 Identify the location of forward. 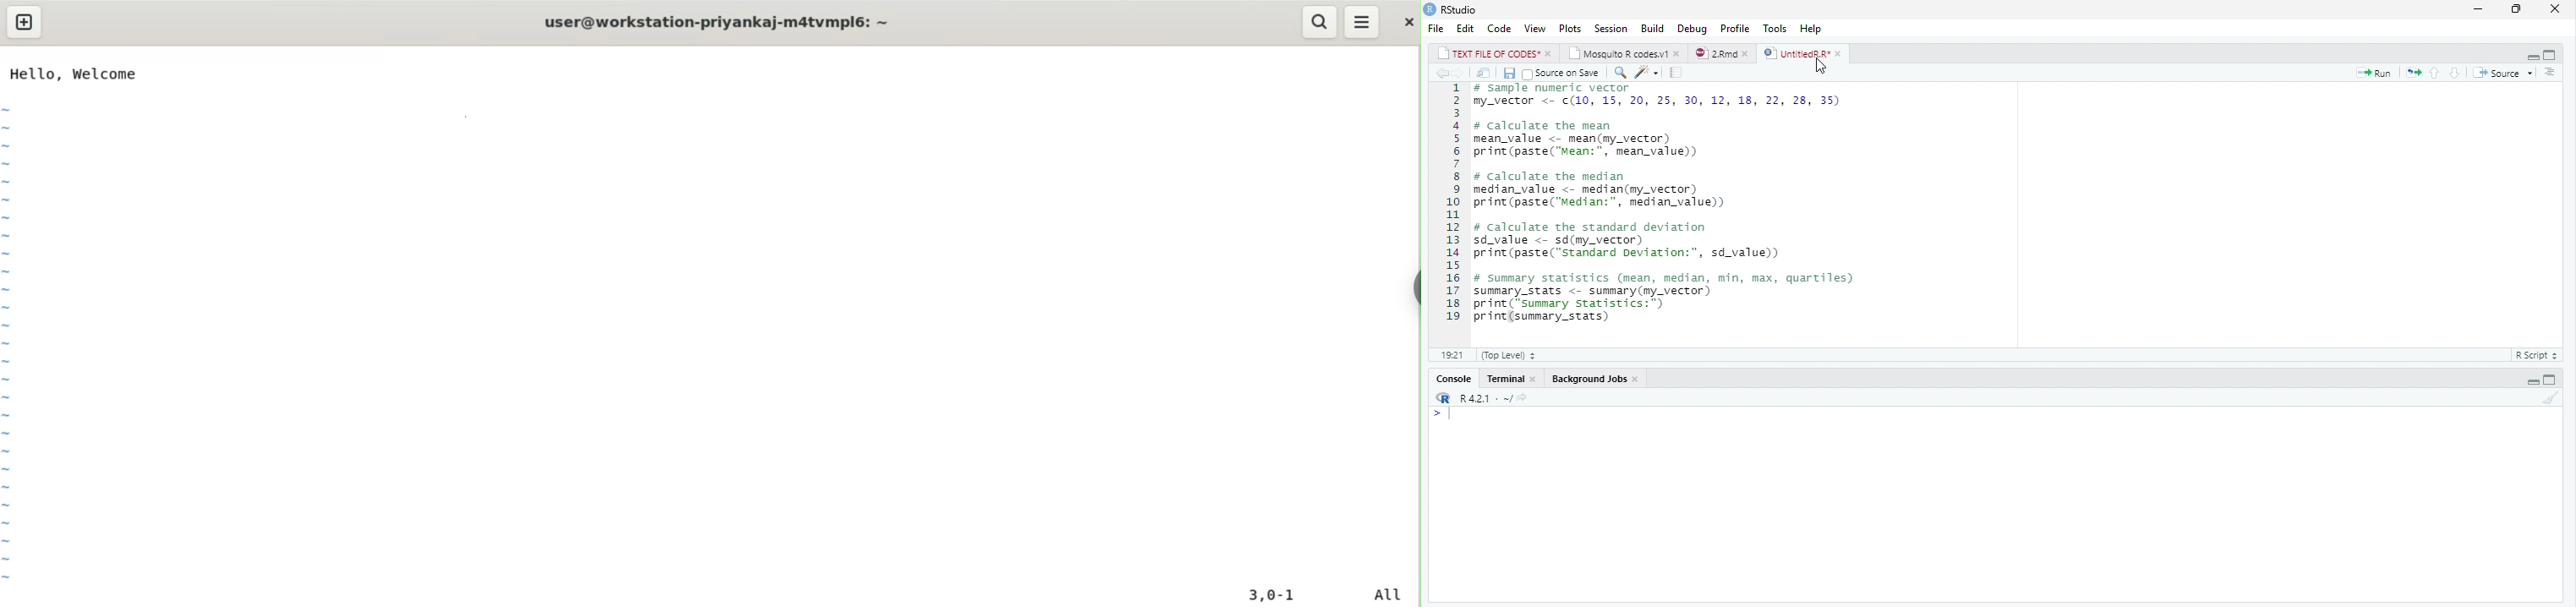
(1460, 73).